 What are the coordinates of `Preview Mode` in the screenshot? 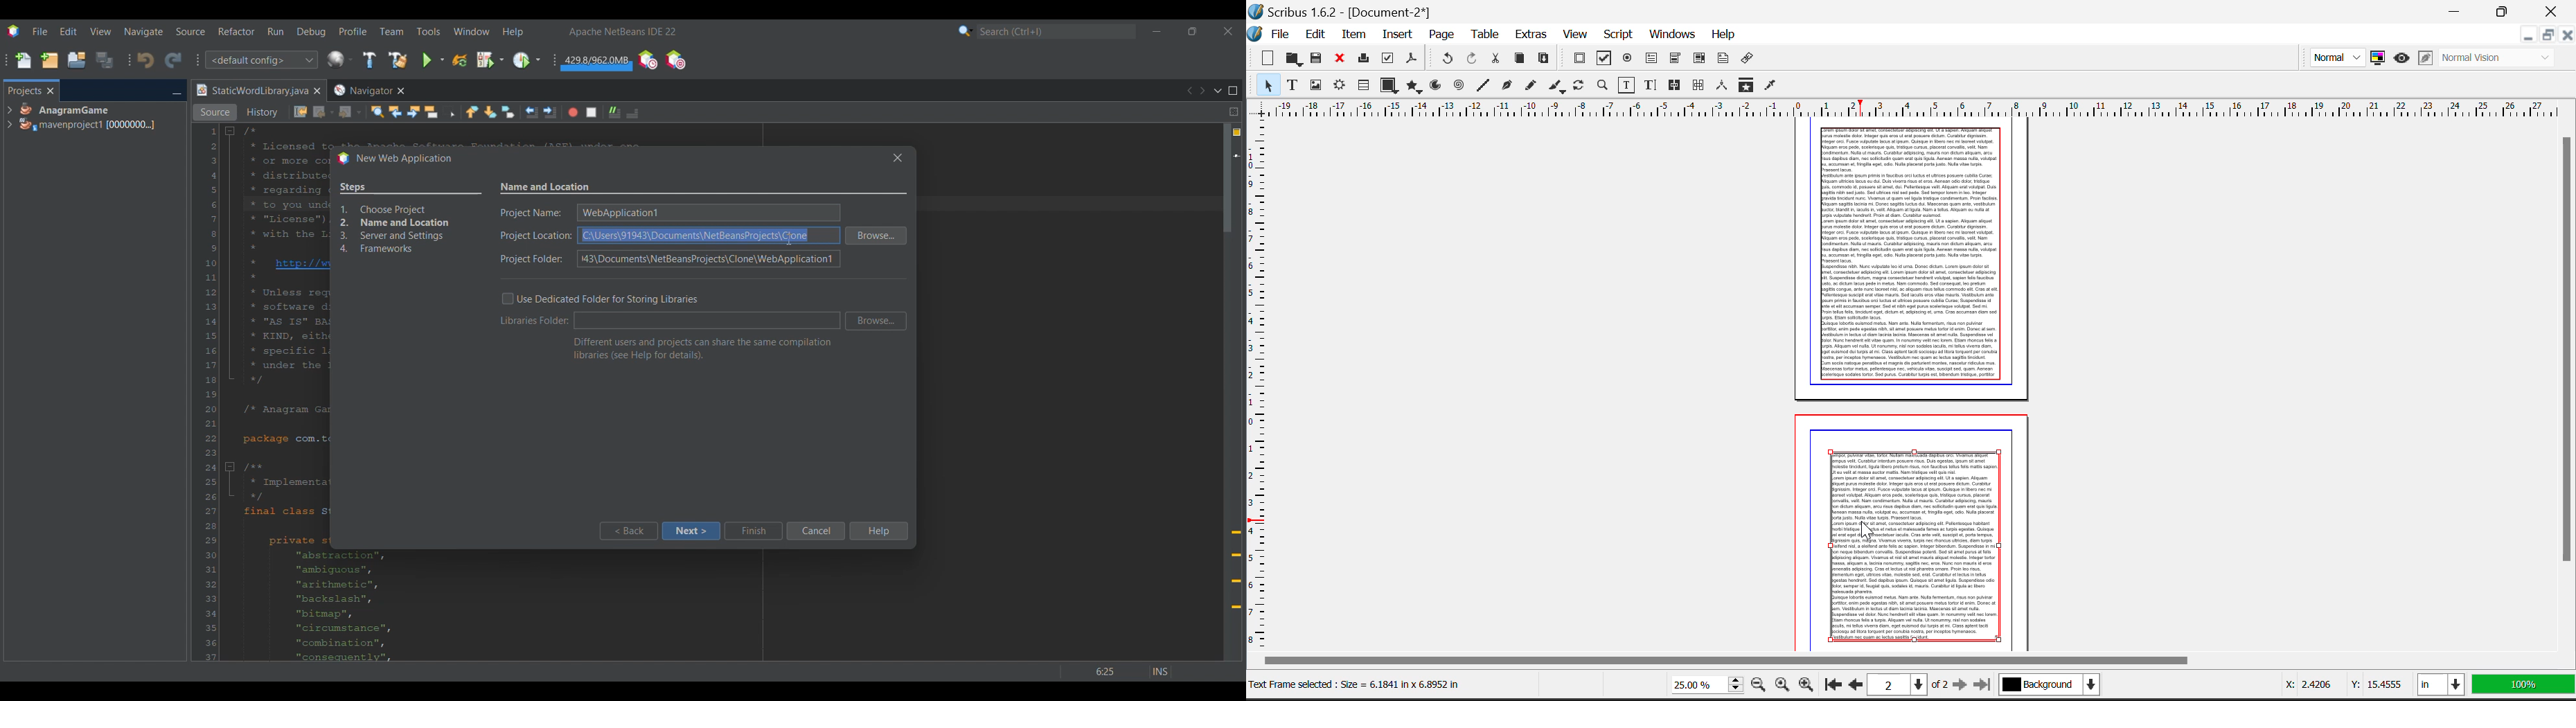 It's located at (2401, 58).